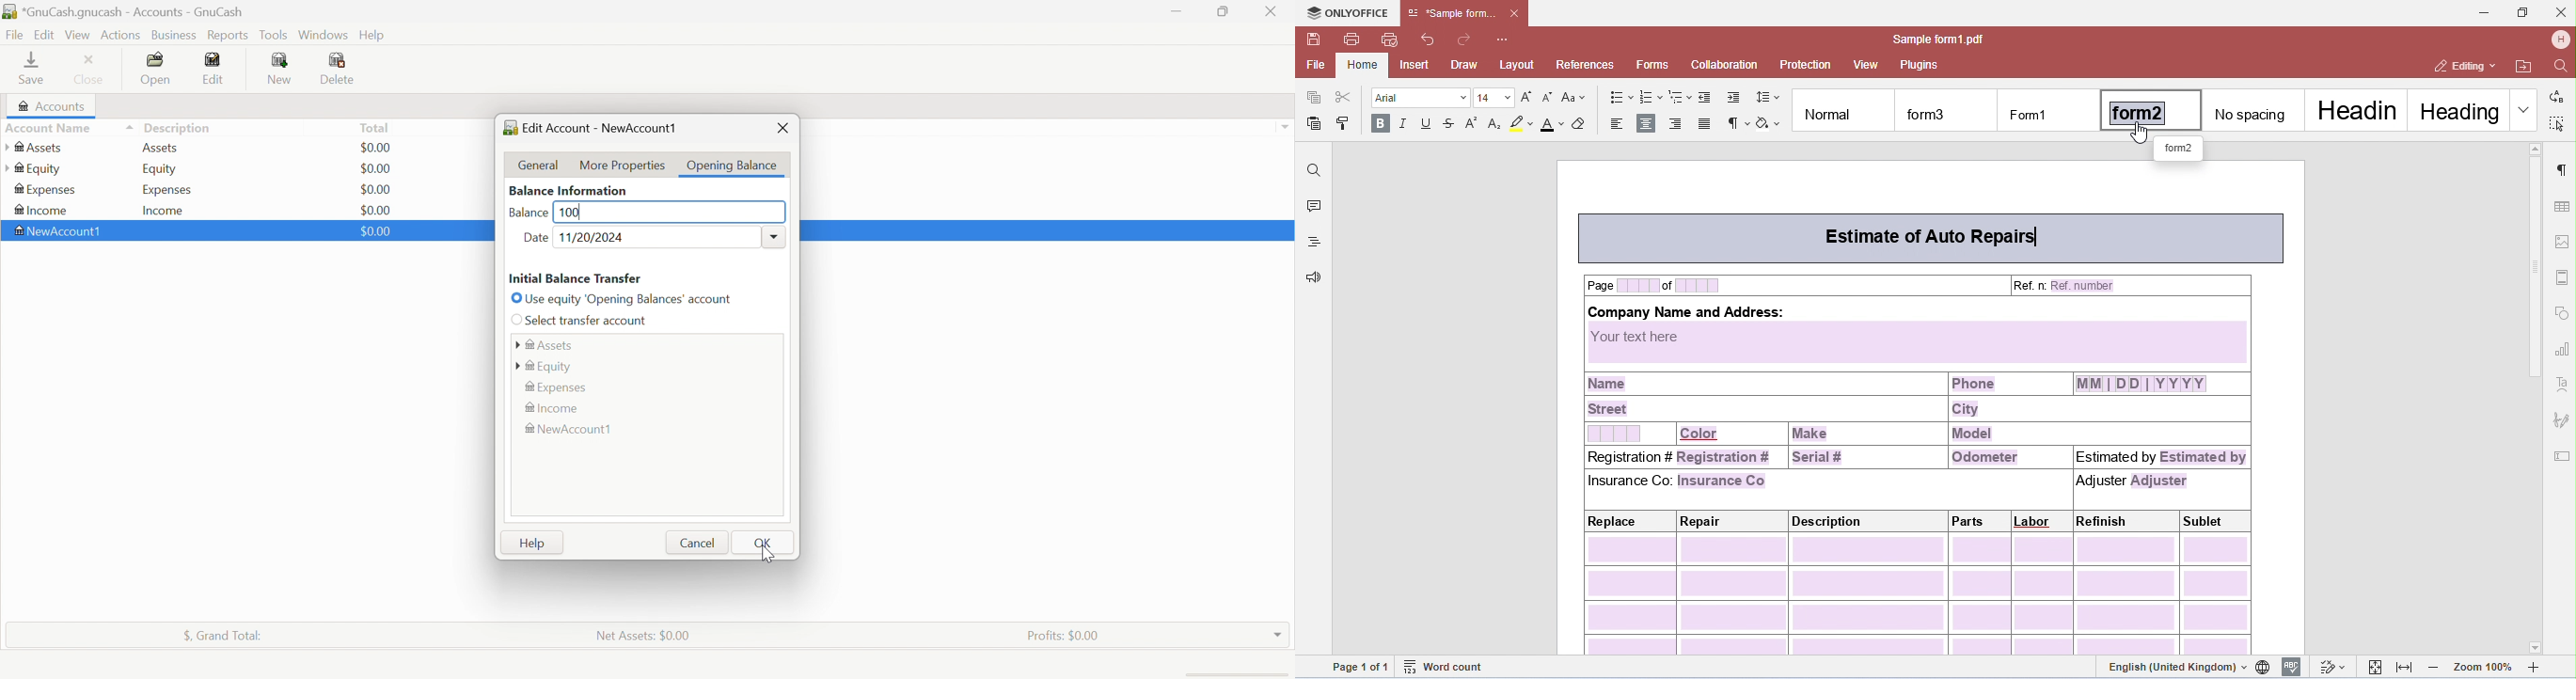 This screenshot has width=2576, height=700. What do you see at coordinates (92, 69) in the screenshot?
I see `Close` at bounding box center [92, 69].